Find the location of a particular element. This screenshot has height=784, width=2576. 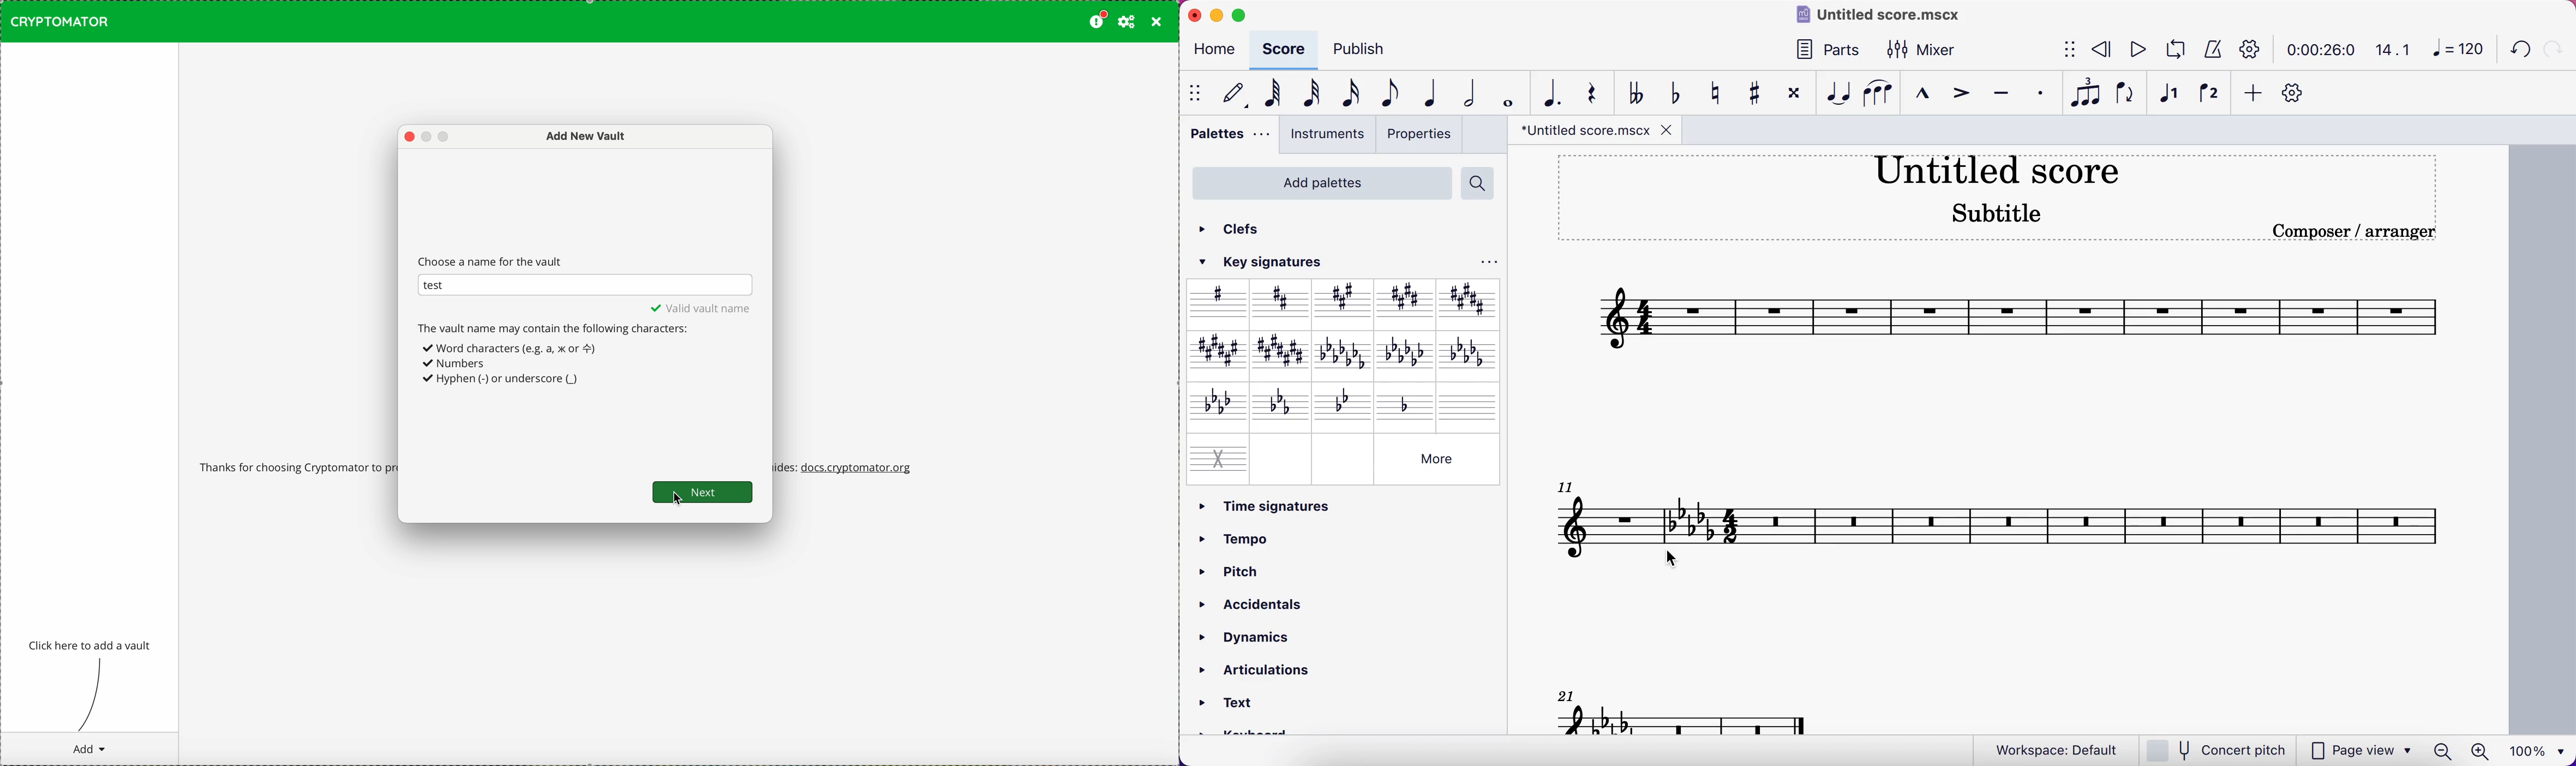

close is located at coordinates (1157, 22).